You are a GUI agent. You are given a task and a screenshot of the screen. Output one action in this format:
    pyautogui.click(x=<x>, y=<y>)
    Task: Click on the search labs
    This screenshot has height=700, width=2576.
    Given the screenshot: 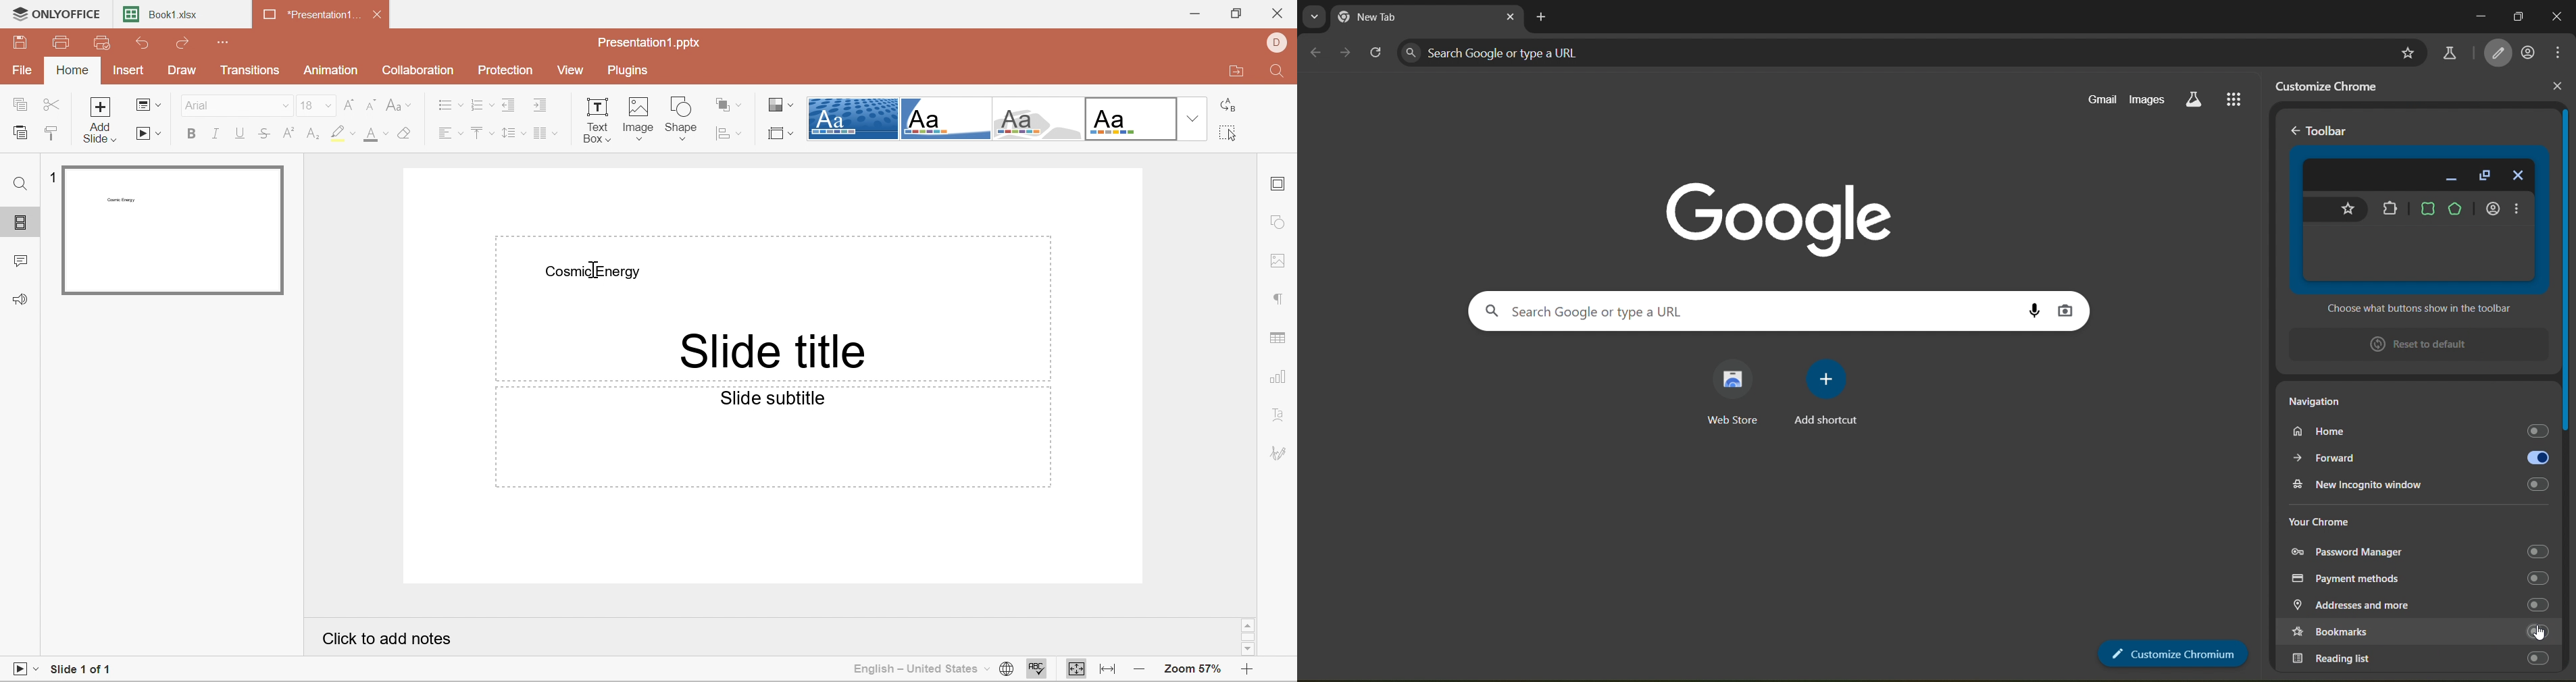 What is the action you would take?
    pyautogui.click(x=2449, y=54)
    